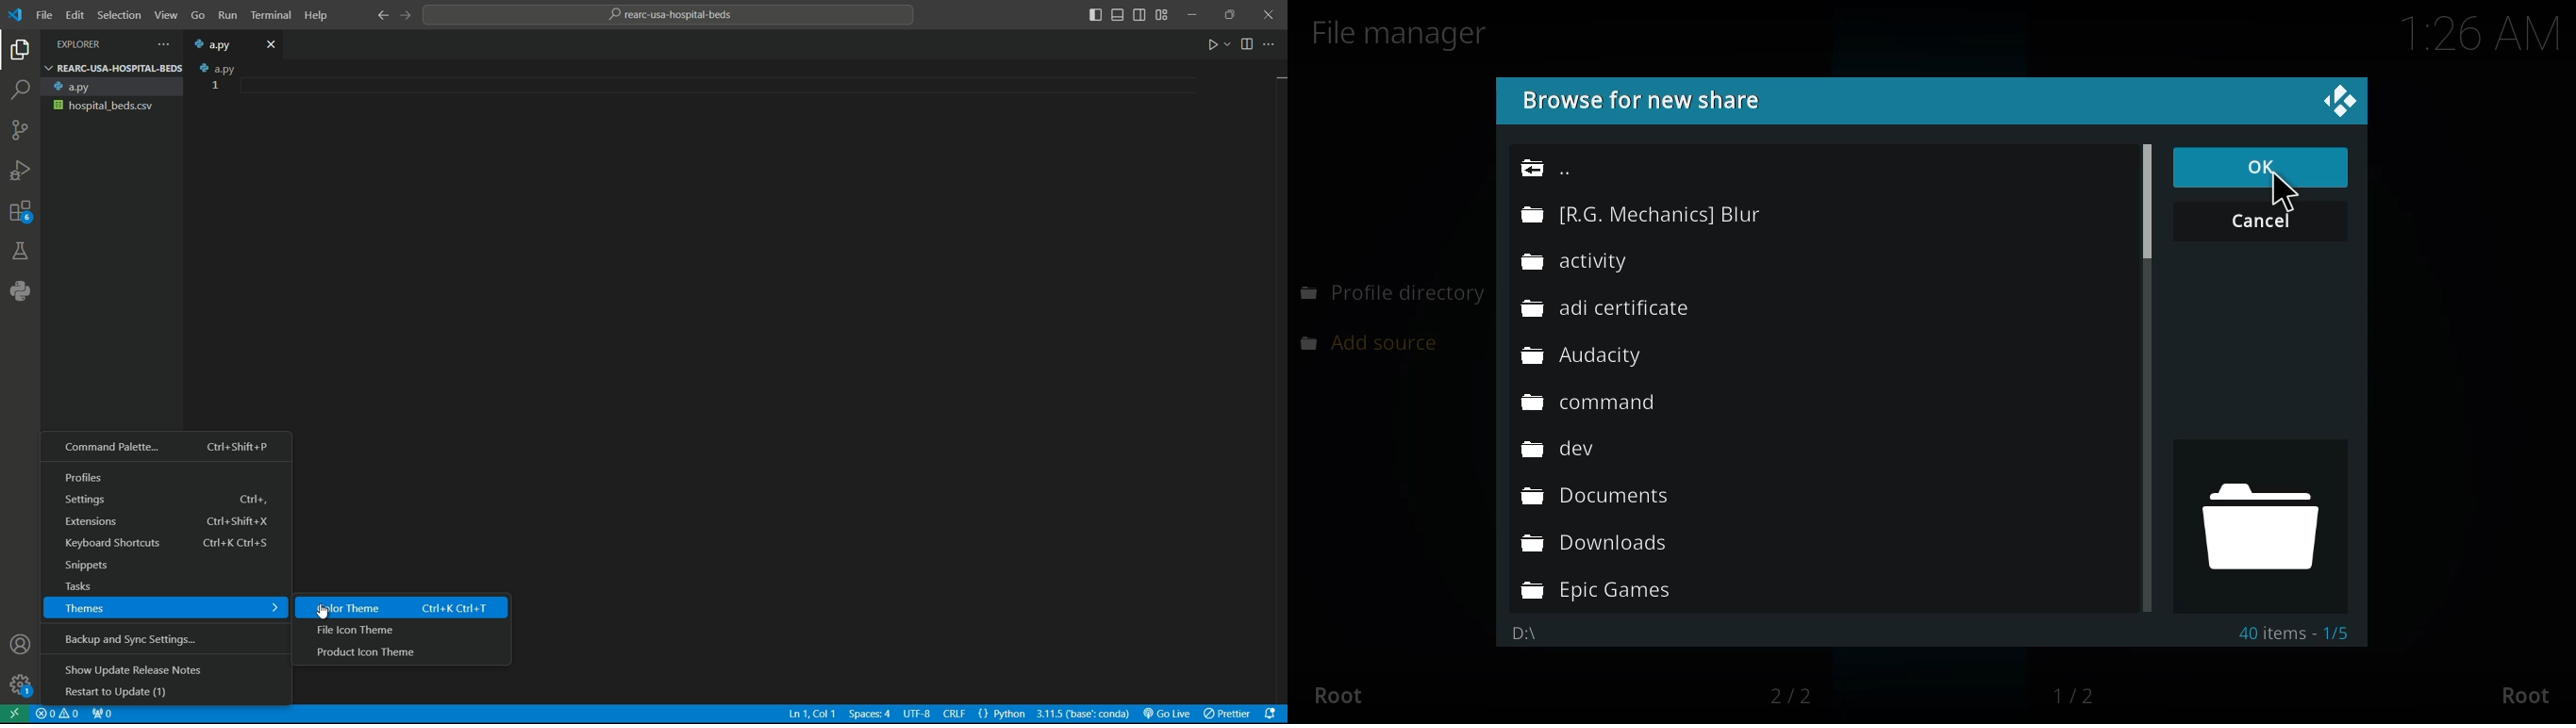  I want to click on rearc-usa-hospital-beds, so click(673, 15).